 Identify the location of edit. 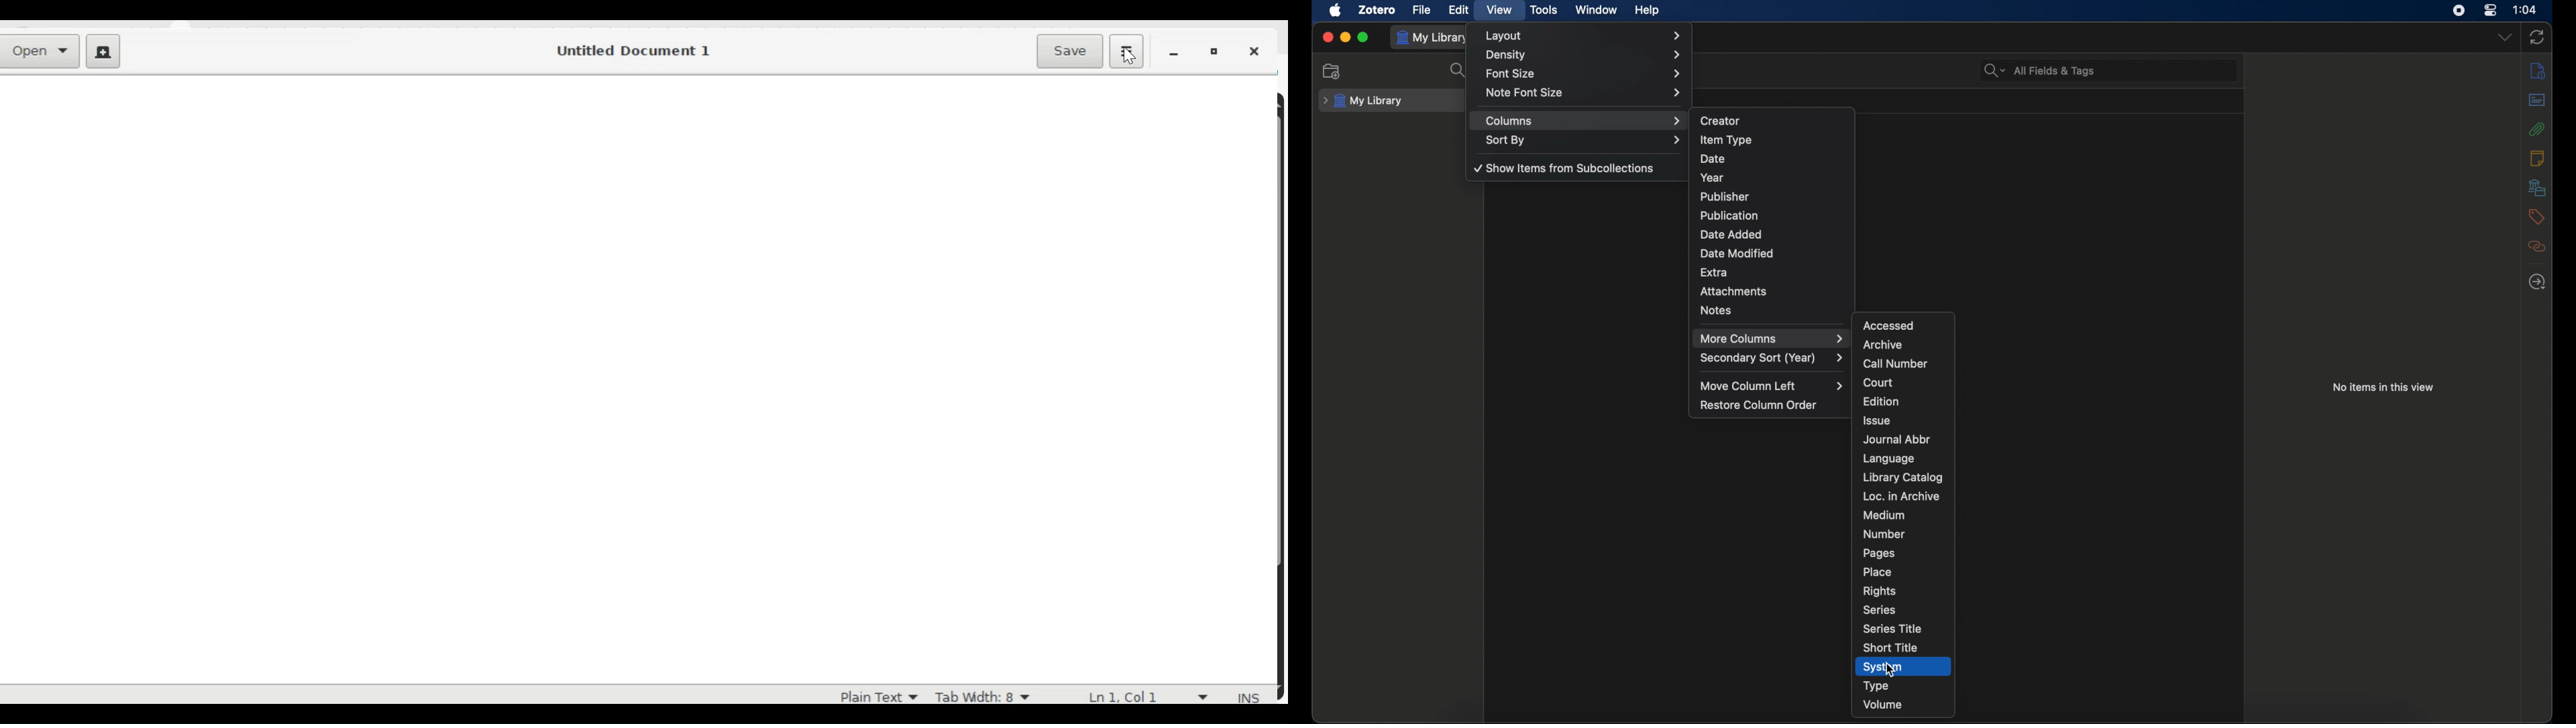
(1458, 9).